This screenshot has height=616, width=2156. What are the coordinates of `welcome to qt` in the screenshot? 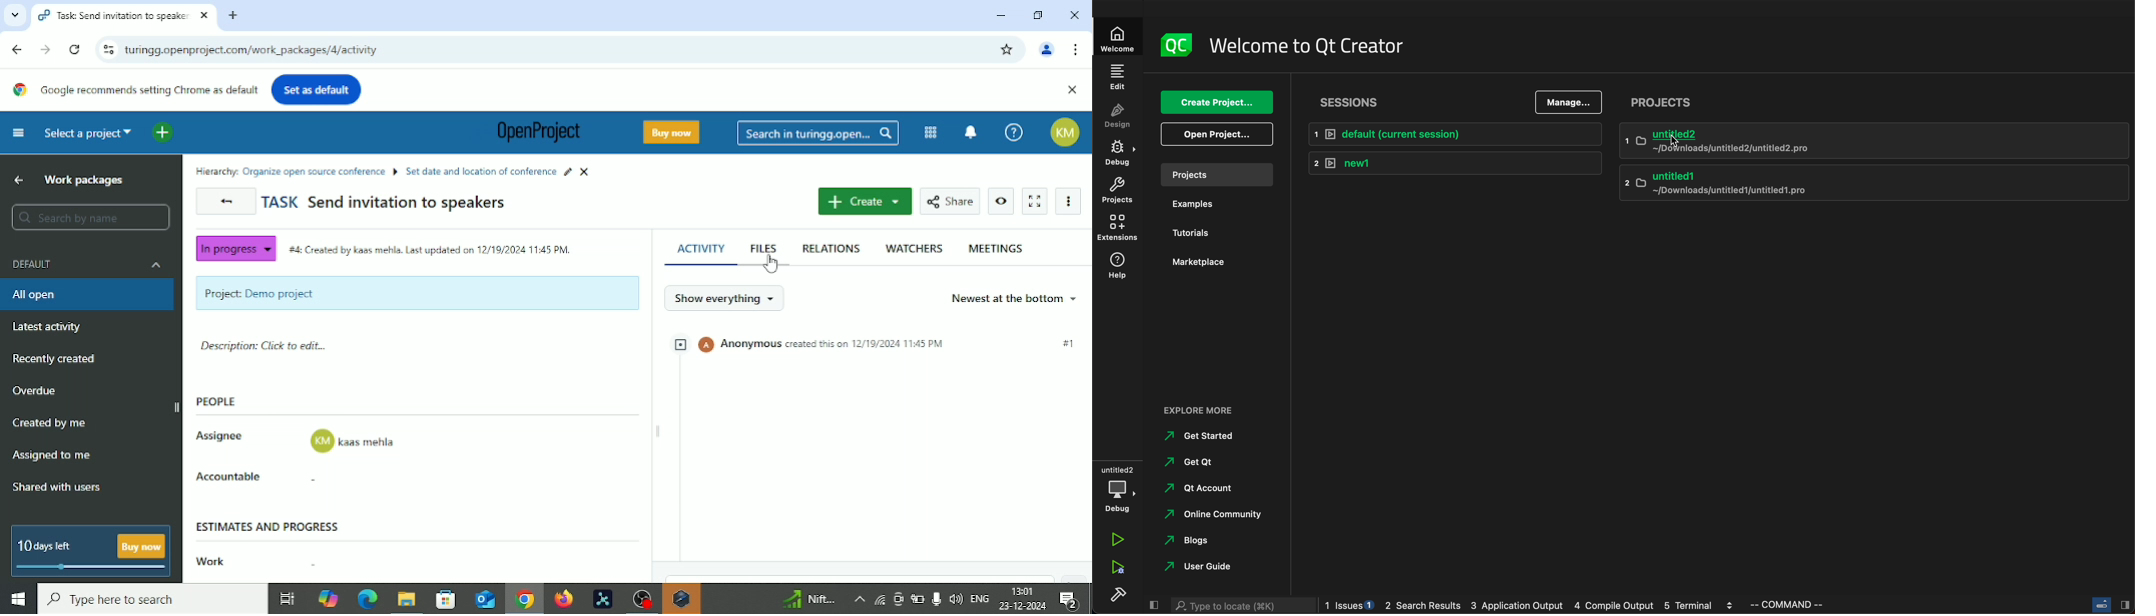 It's located at (1319, 46).